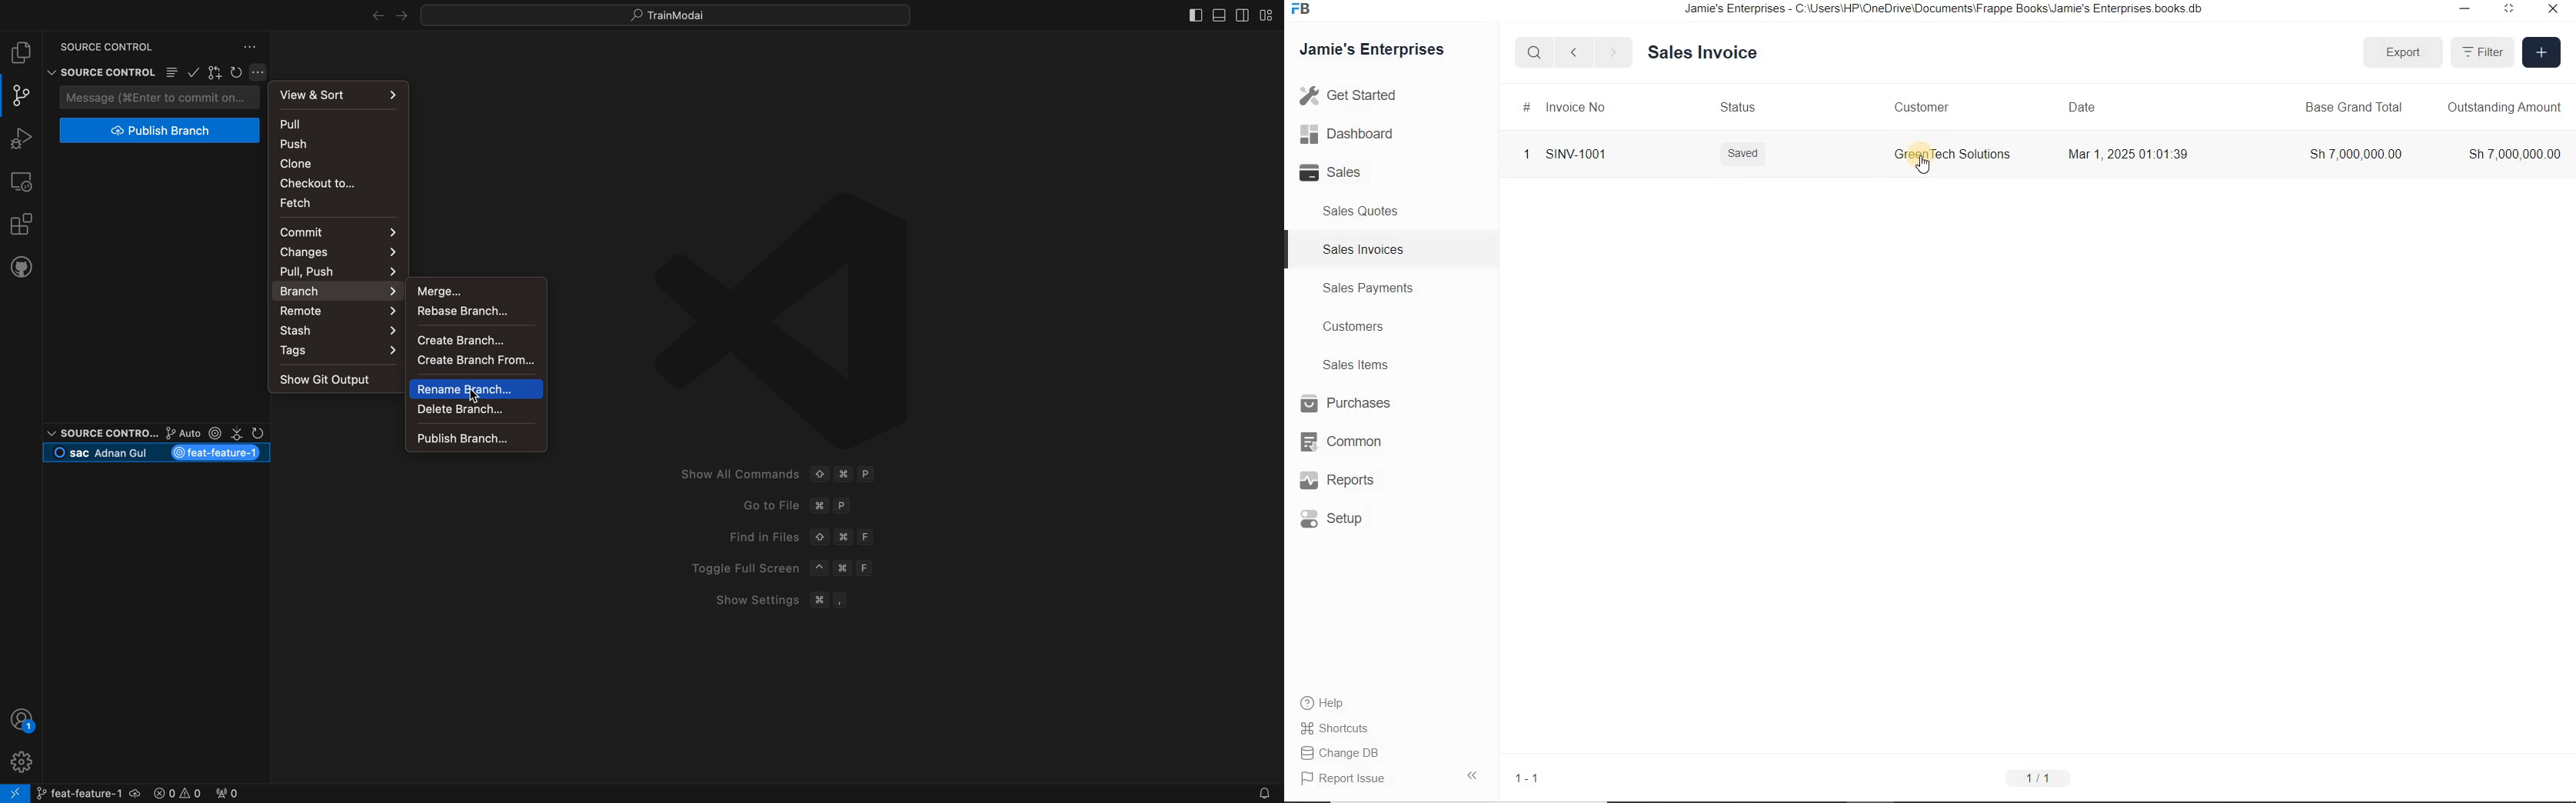  Describe the element at coordinates (479, 290) in the screenshot. I see `merge` at that location.